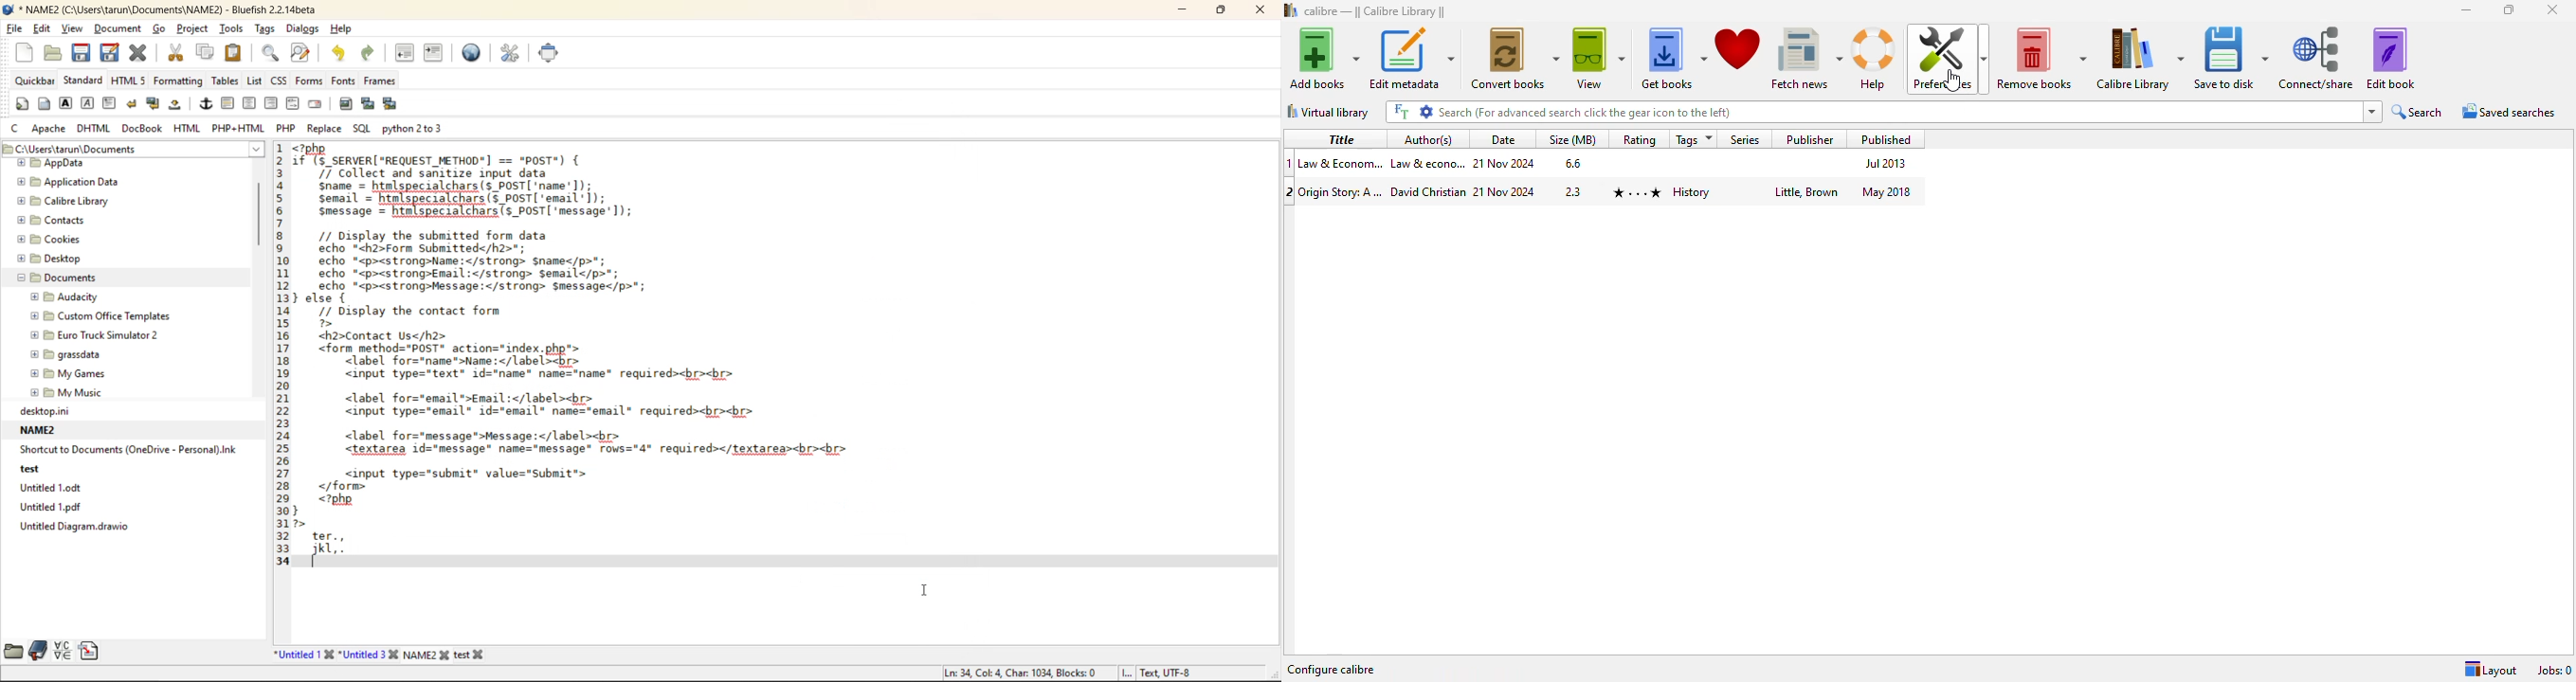 This screenshot has height=700, width=2576. I want to click on search, so click(2418, 111).